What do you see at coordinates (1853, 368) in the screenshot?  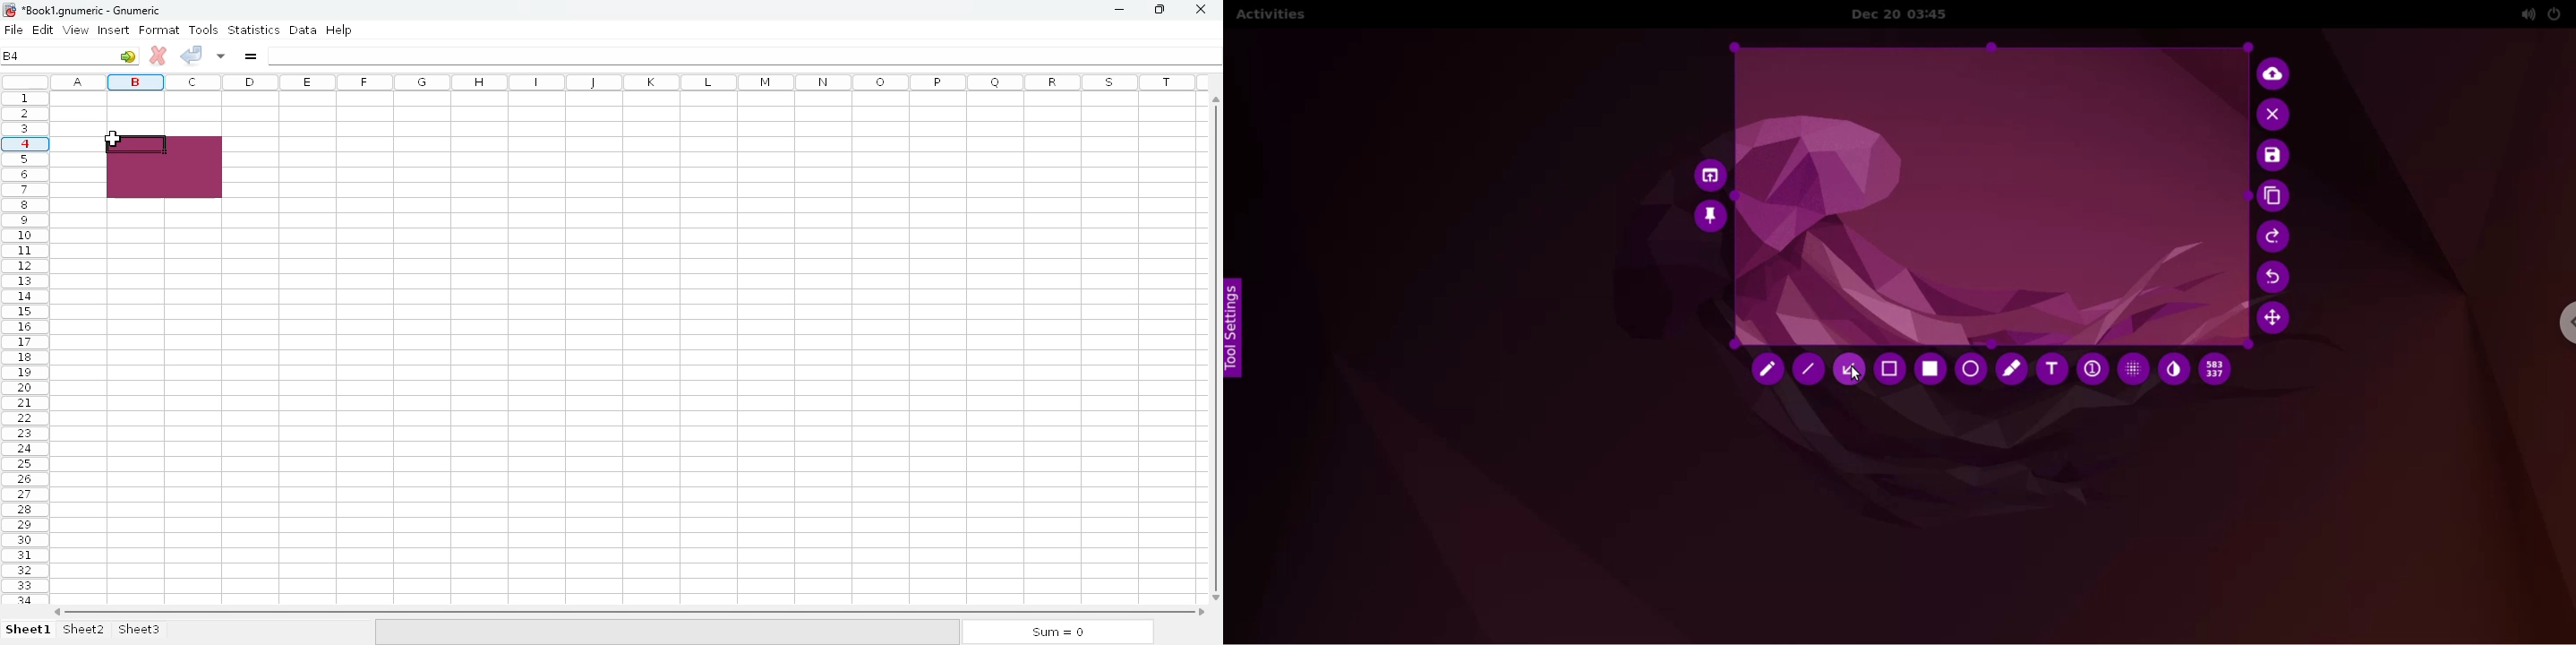 I see `arrow tool` at bounding box center [1853, 368].